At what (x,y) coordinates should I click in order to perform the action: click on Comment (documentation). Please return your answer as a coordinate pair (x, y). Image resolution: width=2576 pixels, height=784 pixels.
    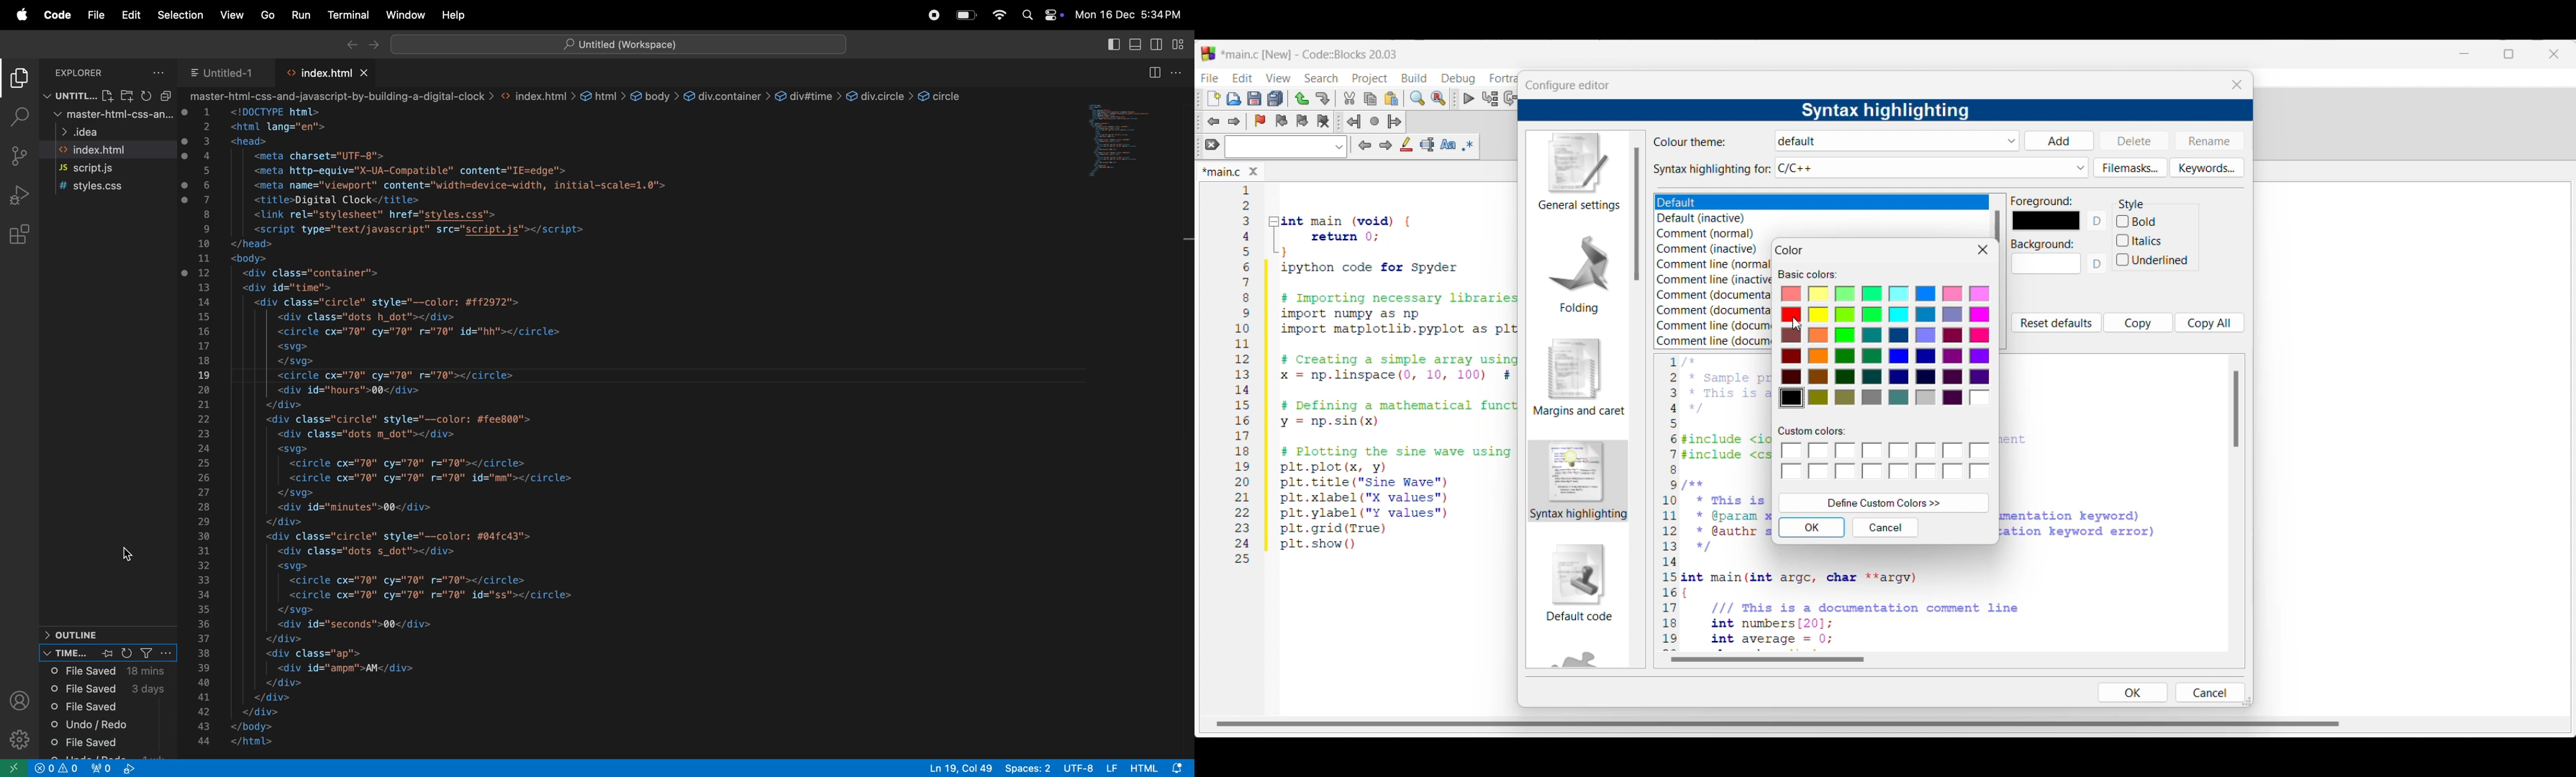
    Looking at the image, I should click on (1715, 294).